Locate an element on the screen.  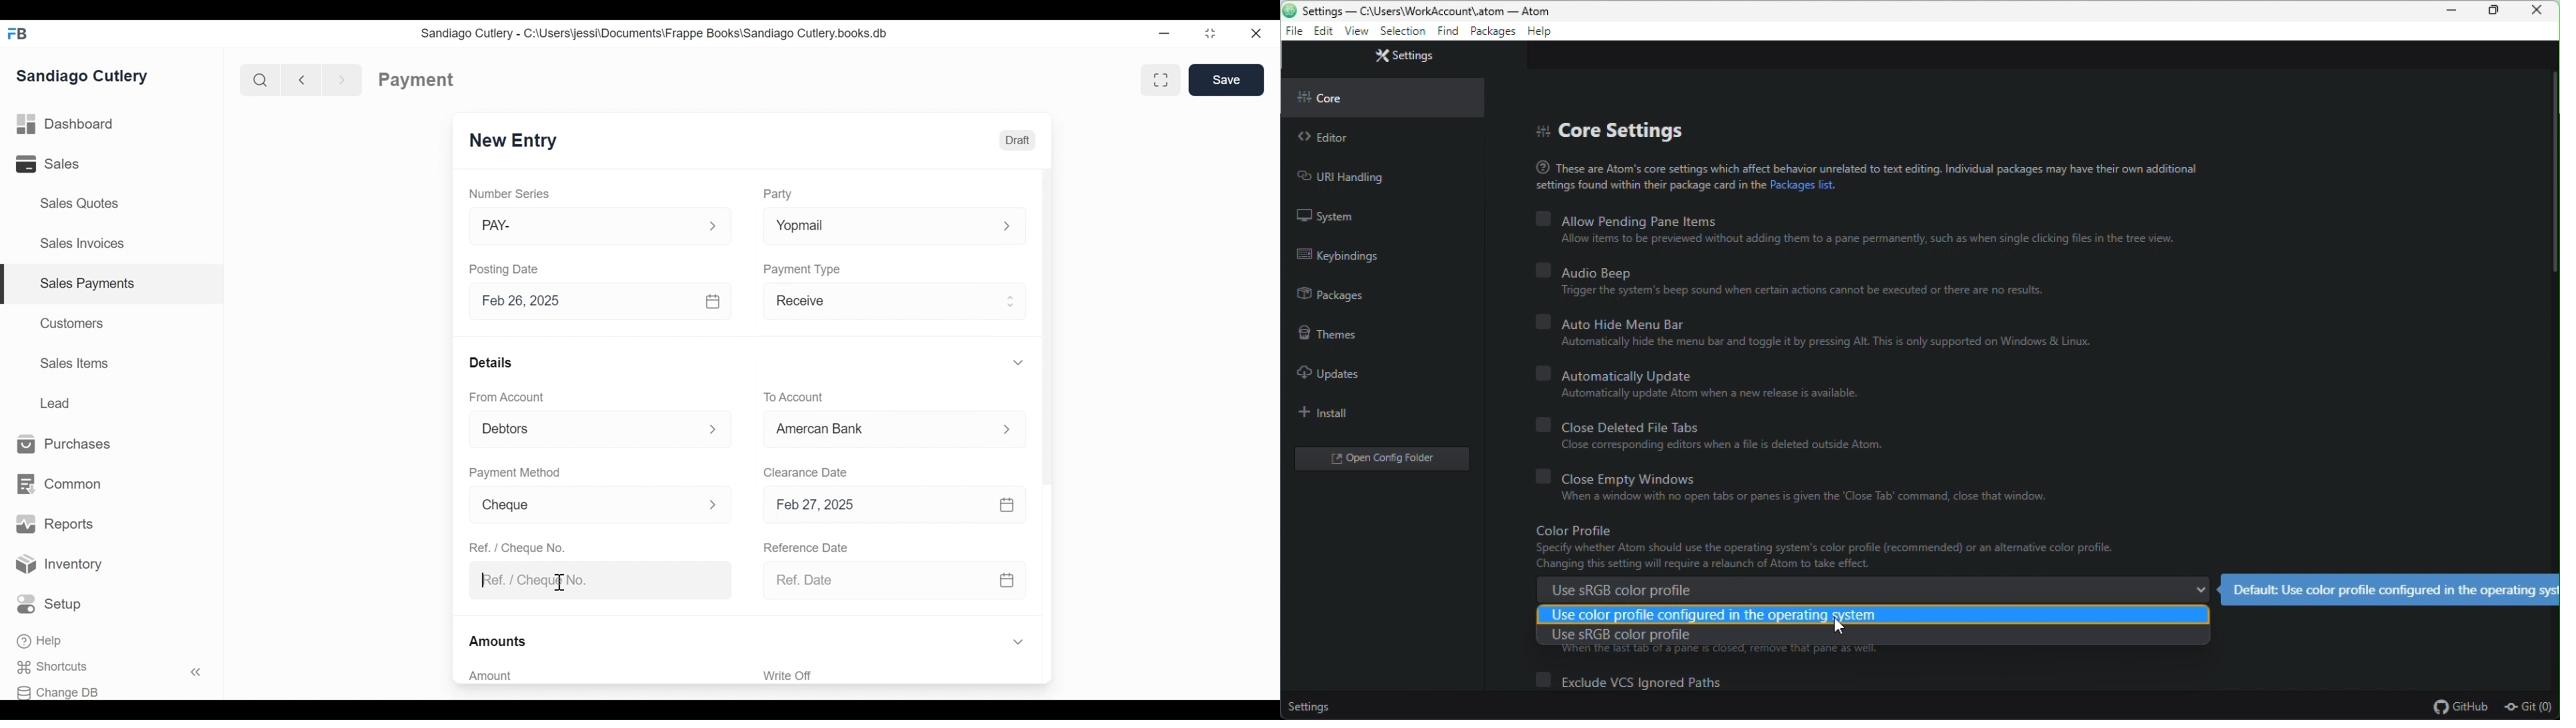
Expand is located at coordinates (716, 429).